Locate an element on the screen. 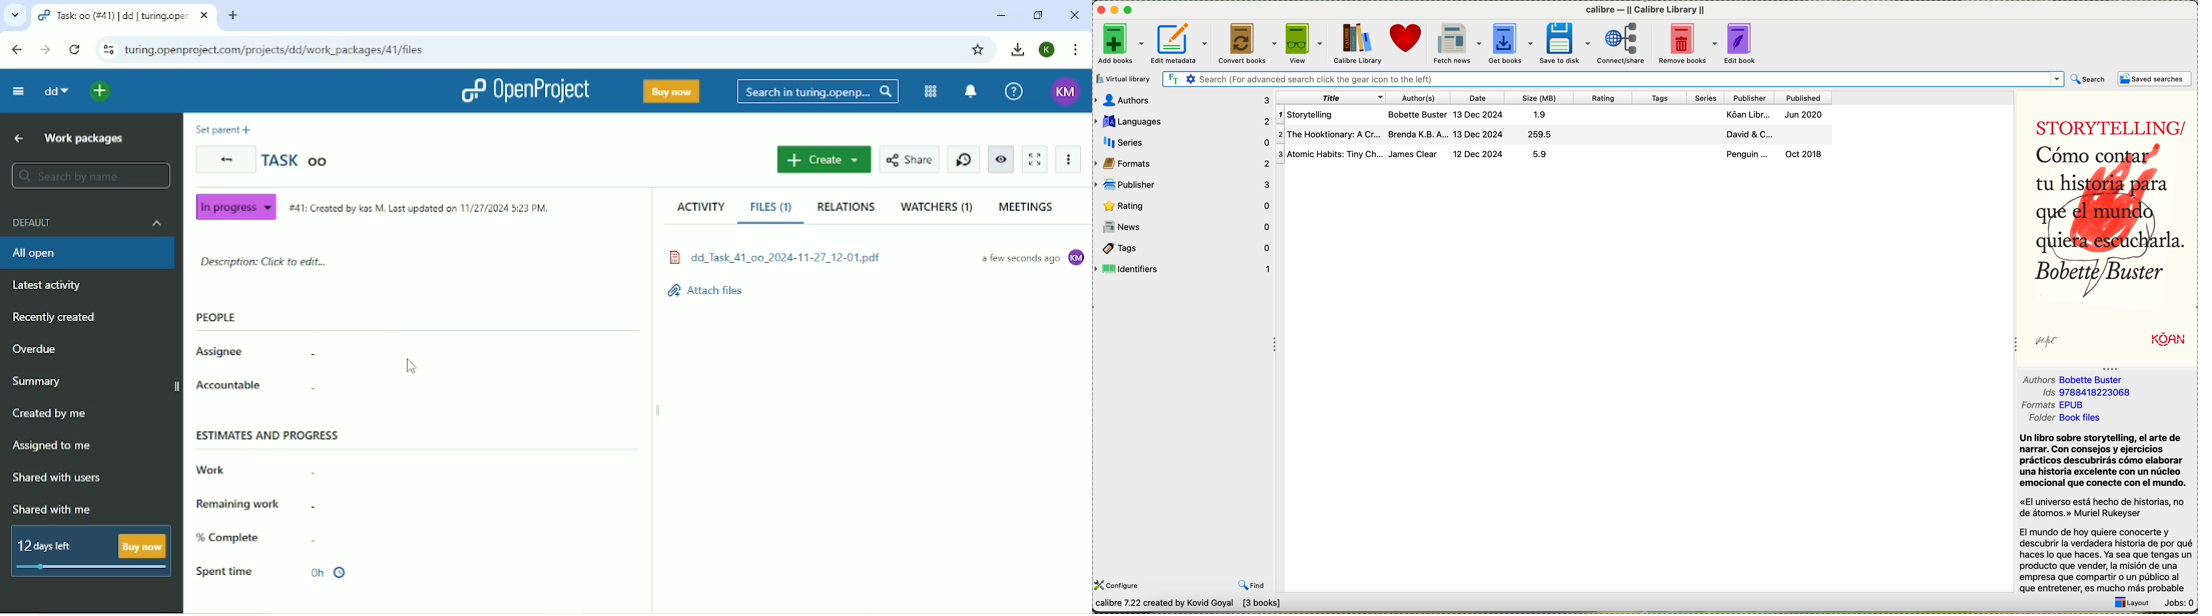 The height and width of the screenshot is (616, 2212). Work packages is located at coordinates (84, 139).